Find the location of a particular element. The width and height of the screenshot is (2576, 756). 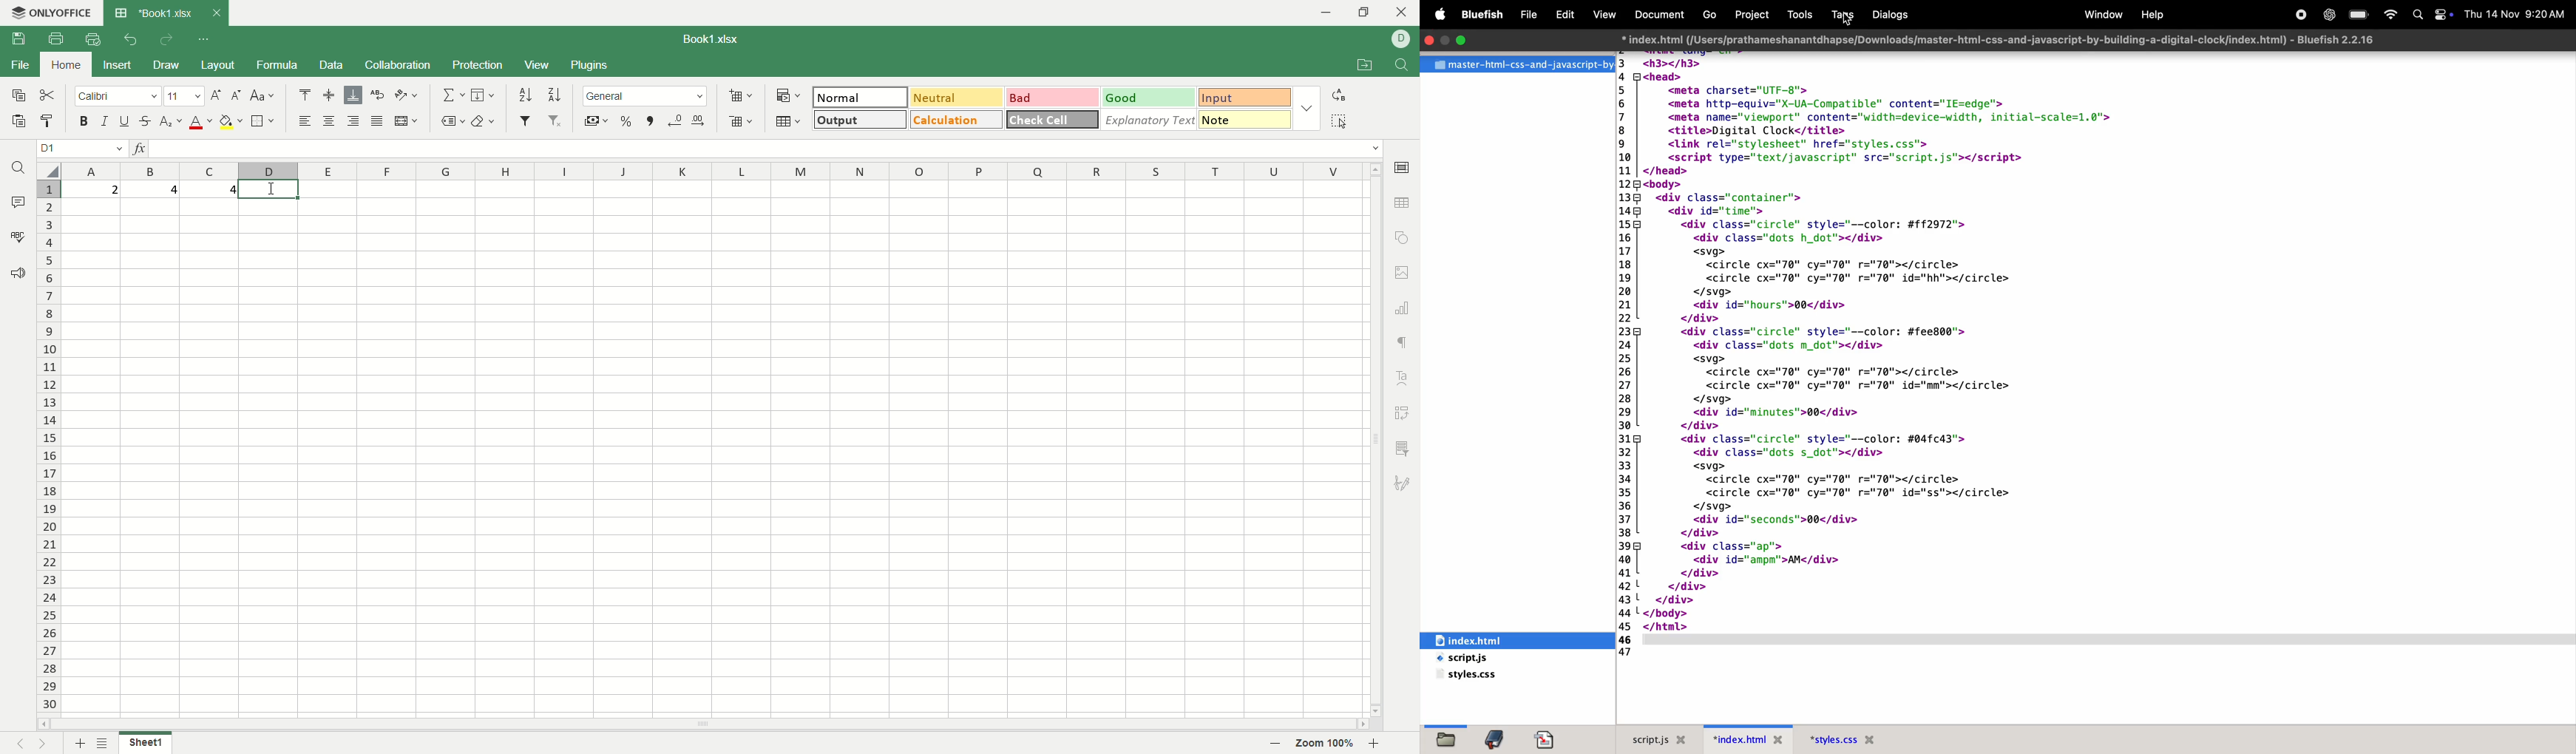

font color is located at coordinates (199, 123).